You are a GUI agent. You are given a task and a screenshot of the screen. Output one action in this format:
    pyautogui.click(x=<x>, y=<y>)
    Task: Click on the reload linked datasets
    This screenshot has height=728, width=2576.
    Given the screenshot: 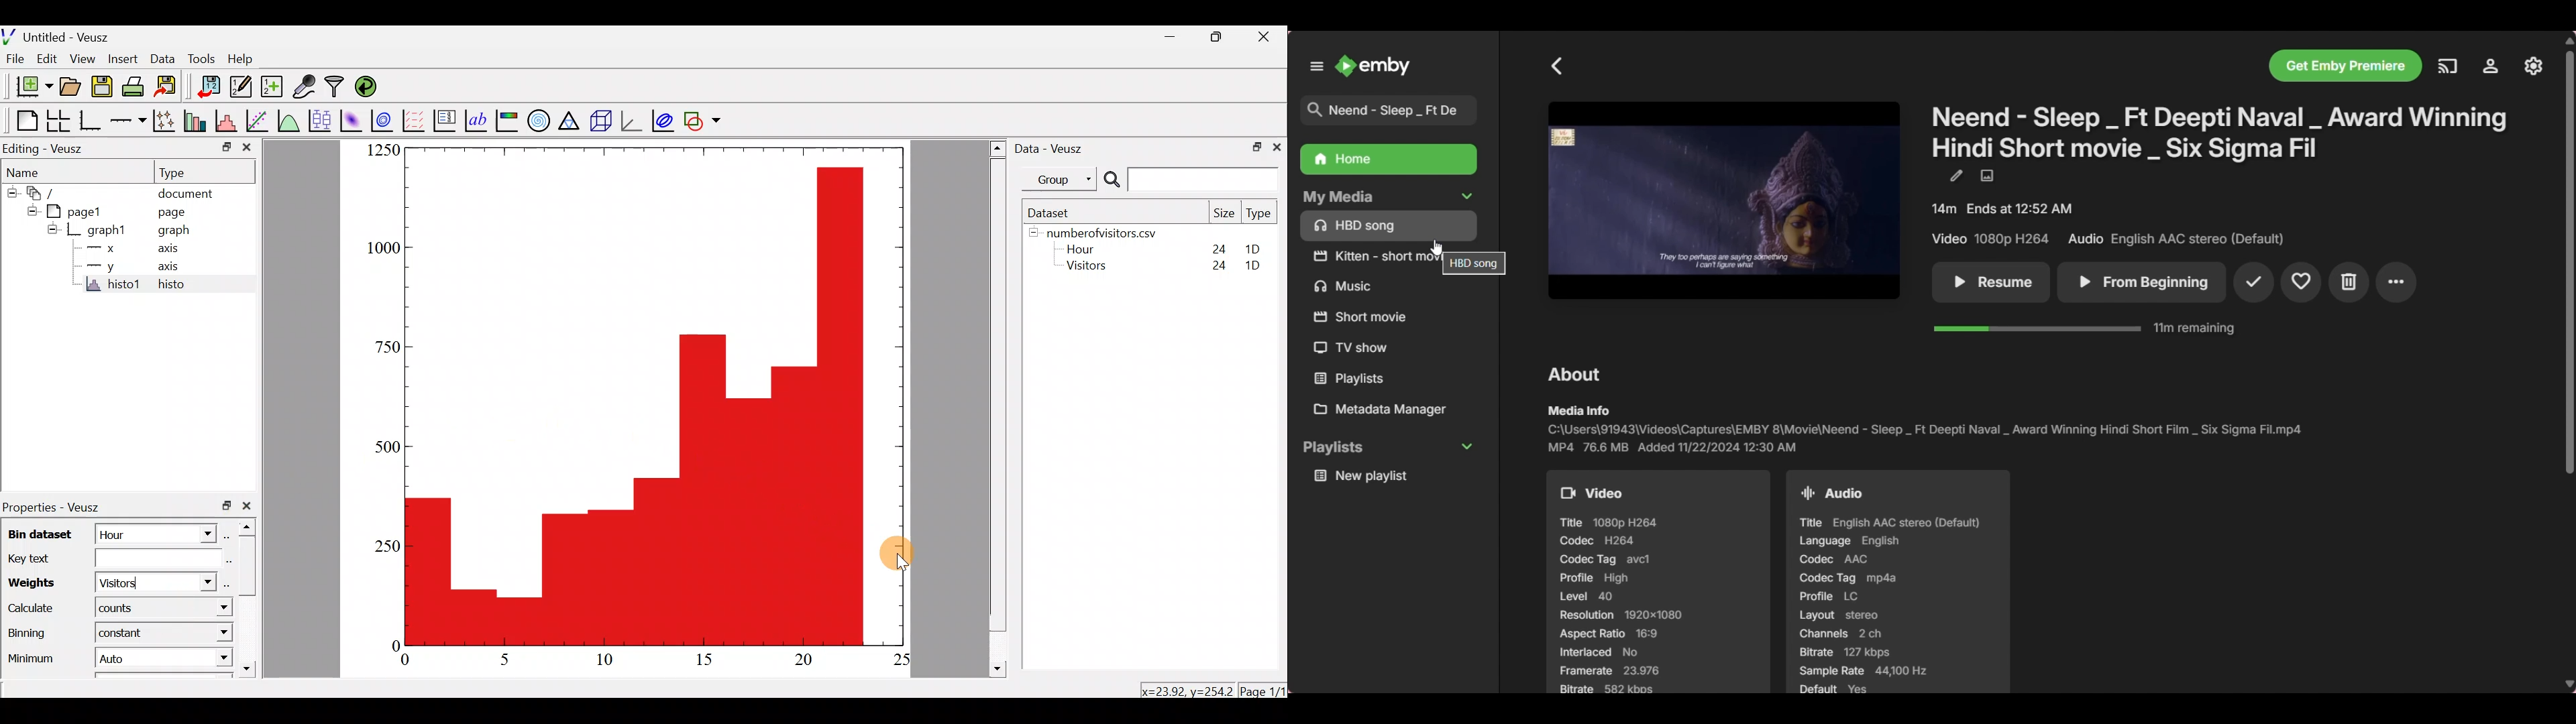 What is the action you would take?
    pyautogui.click(x=371, y=87)
    